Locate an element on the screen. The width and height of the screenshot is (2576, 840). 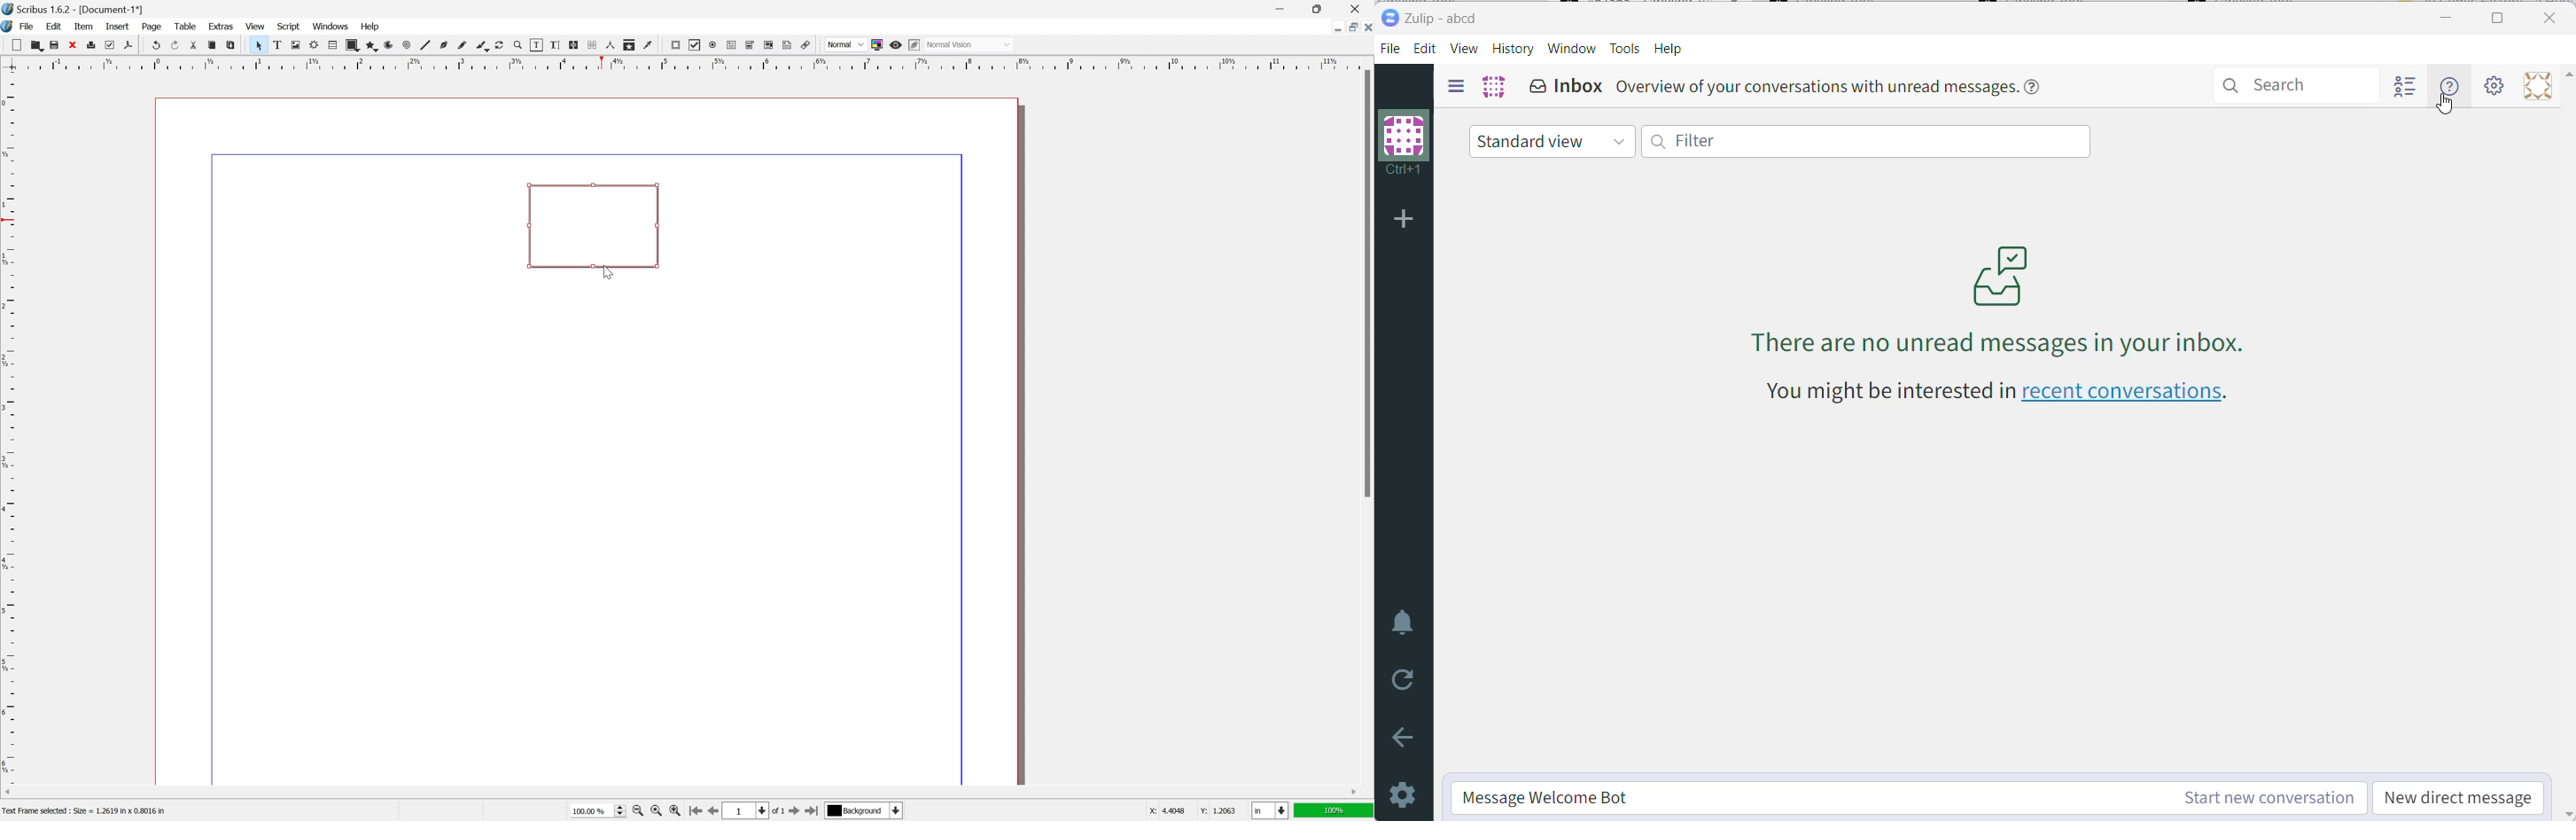
script is located at coordinates (289, 26).